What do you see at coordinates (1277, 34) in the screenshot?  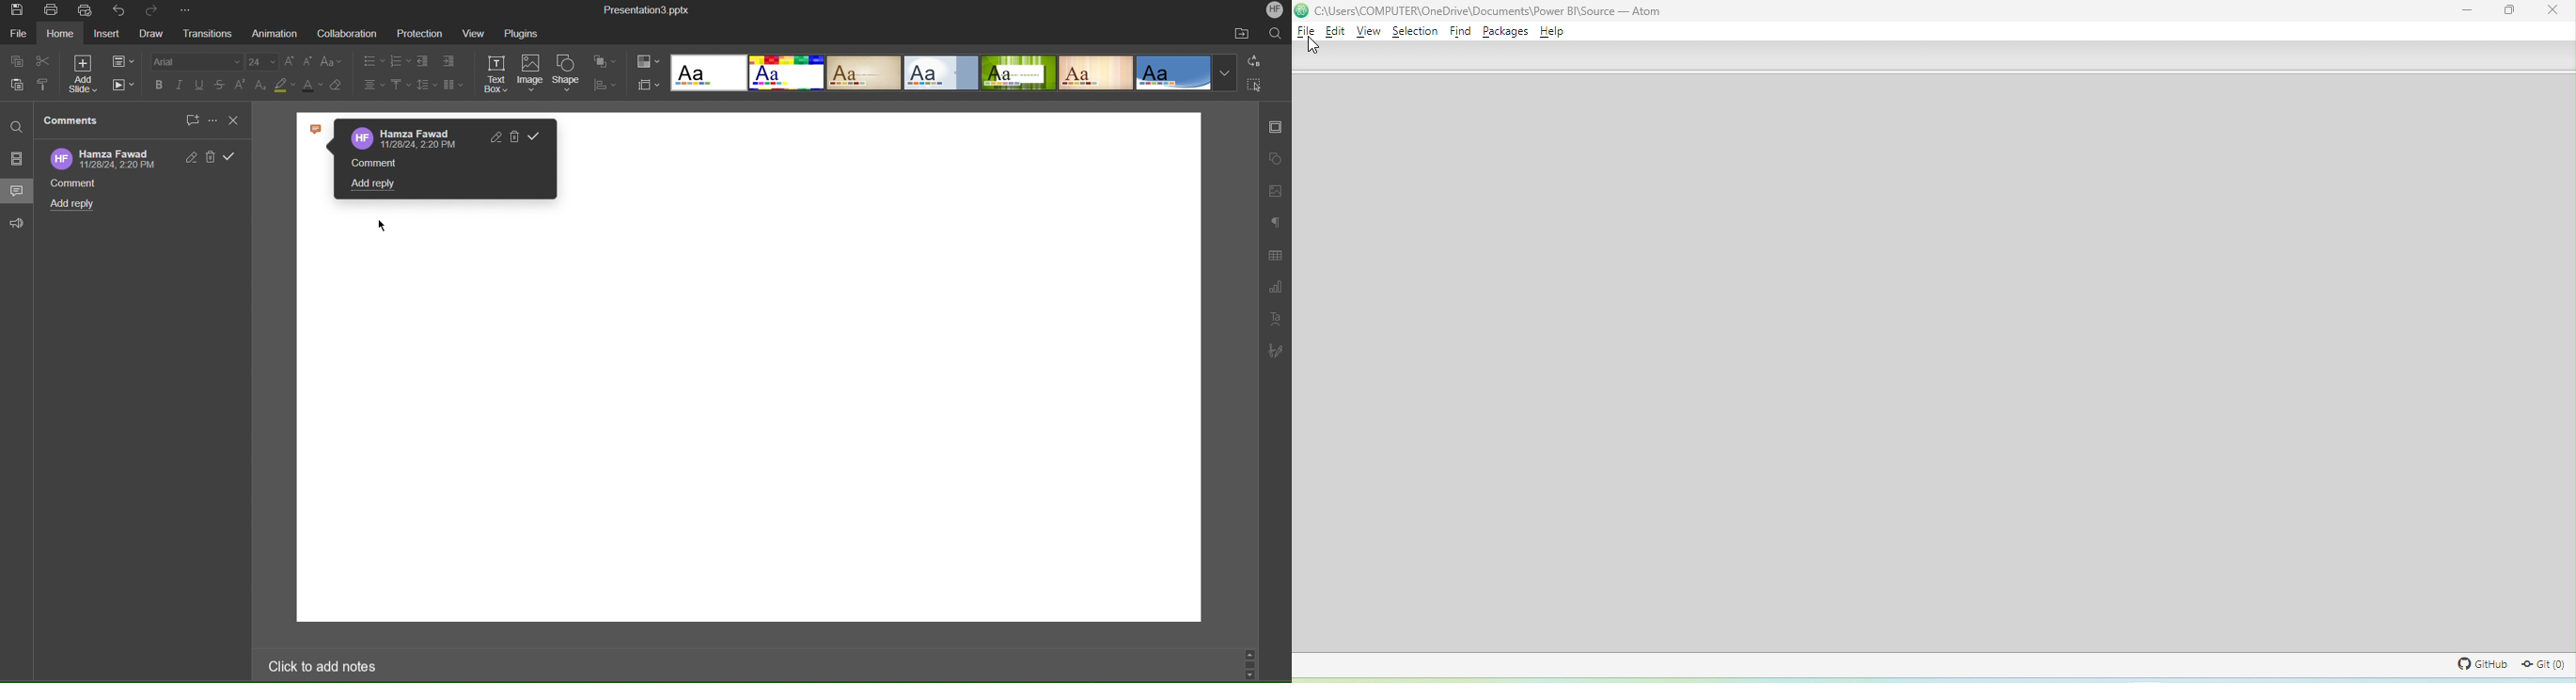 I see `Search` at bounding box center [1277, 34].